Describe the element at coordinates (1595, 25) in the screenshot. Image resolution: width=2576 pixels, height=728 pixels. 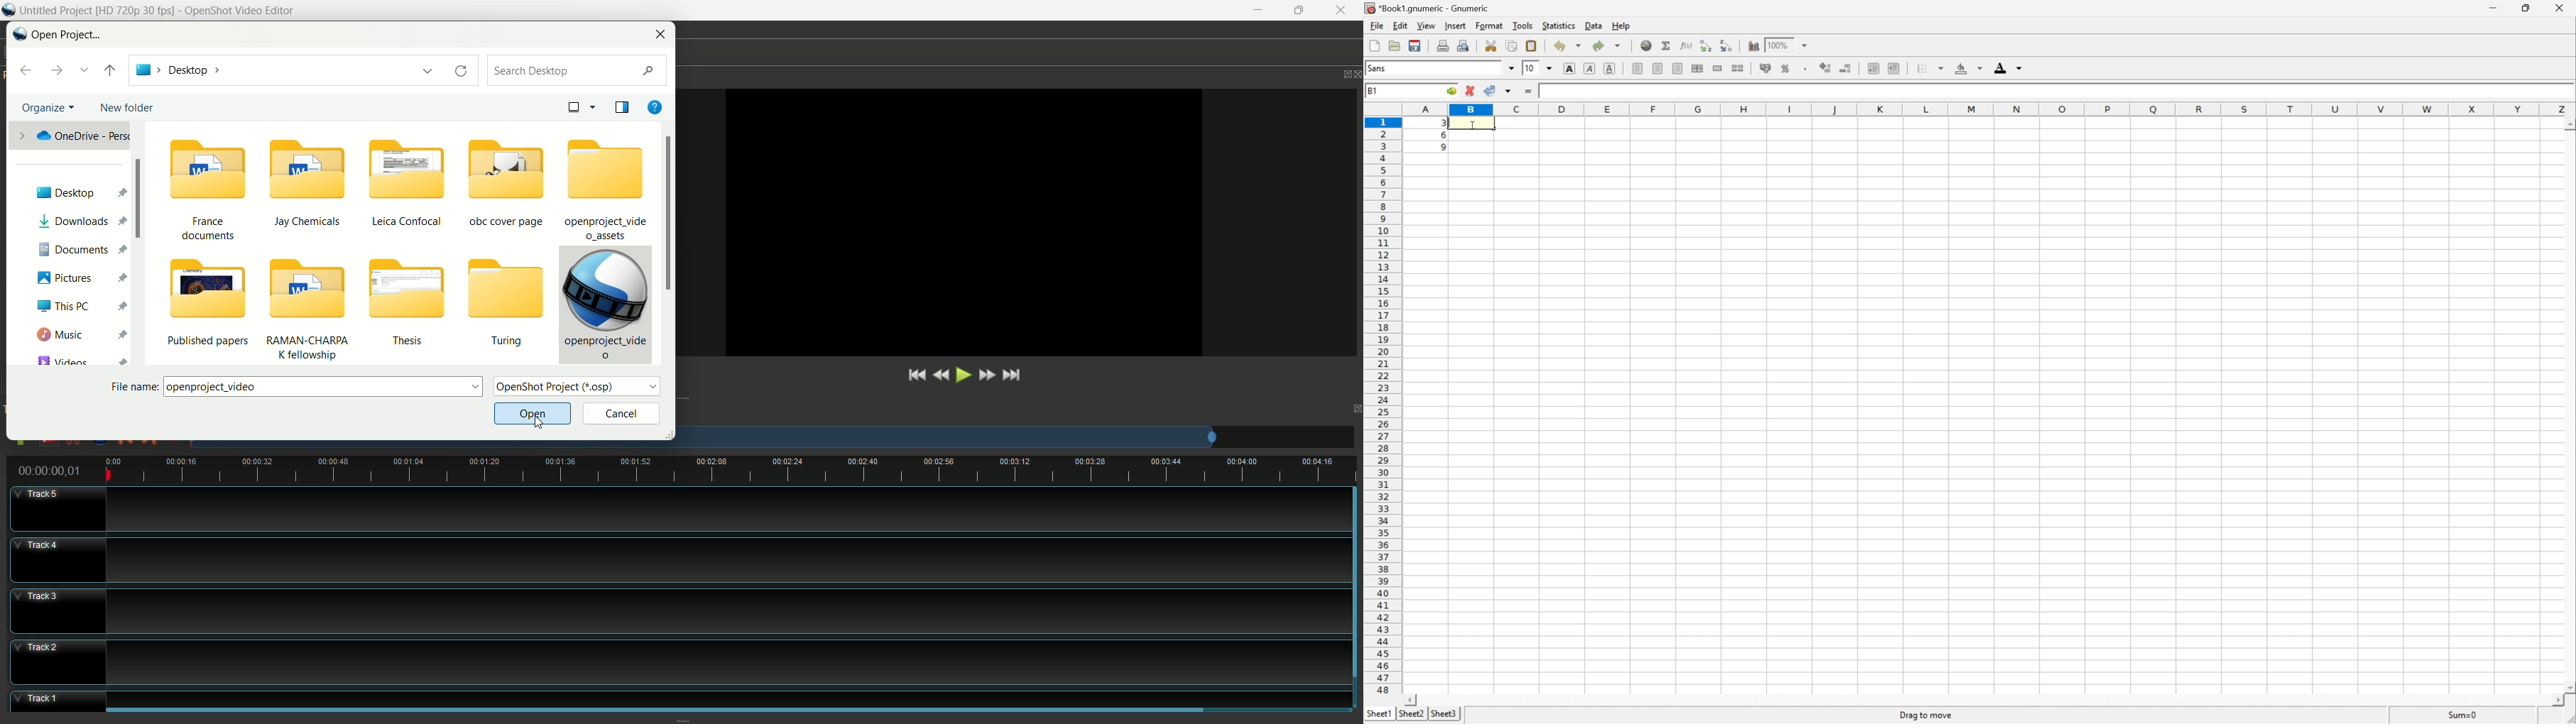
I see `Data` at that location.